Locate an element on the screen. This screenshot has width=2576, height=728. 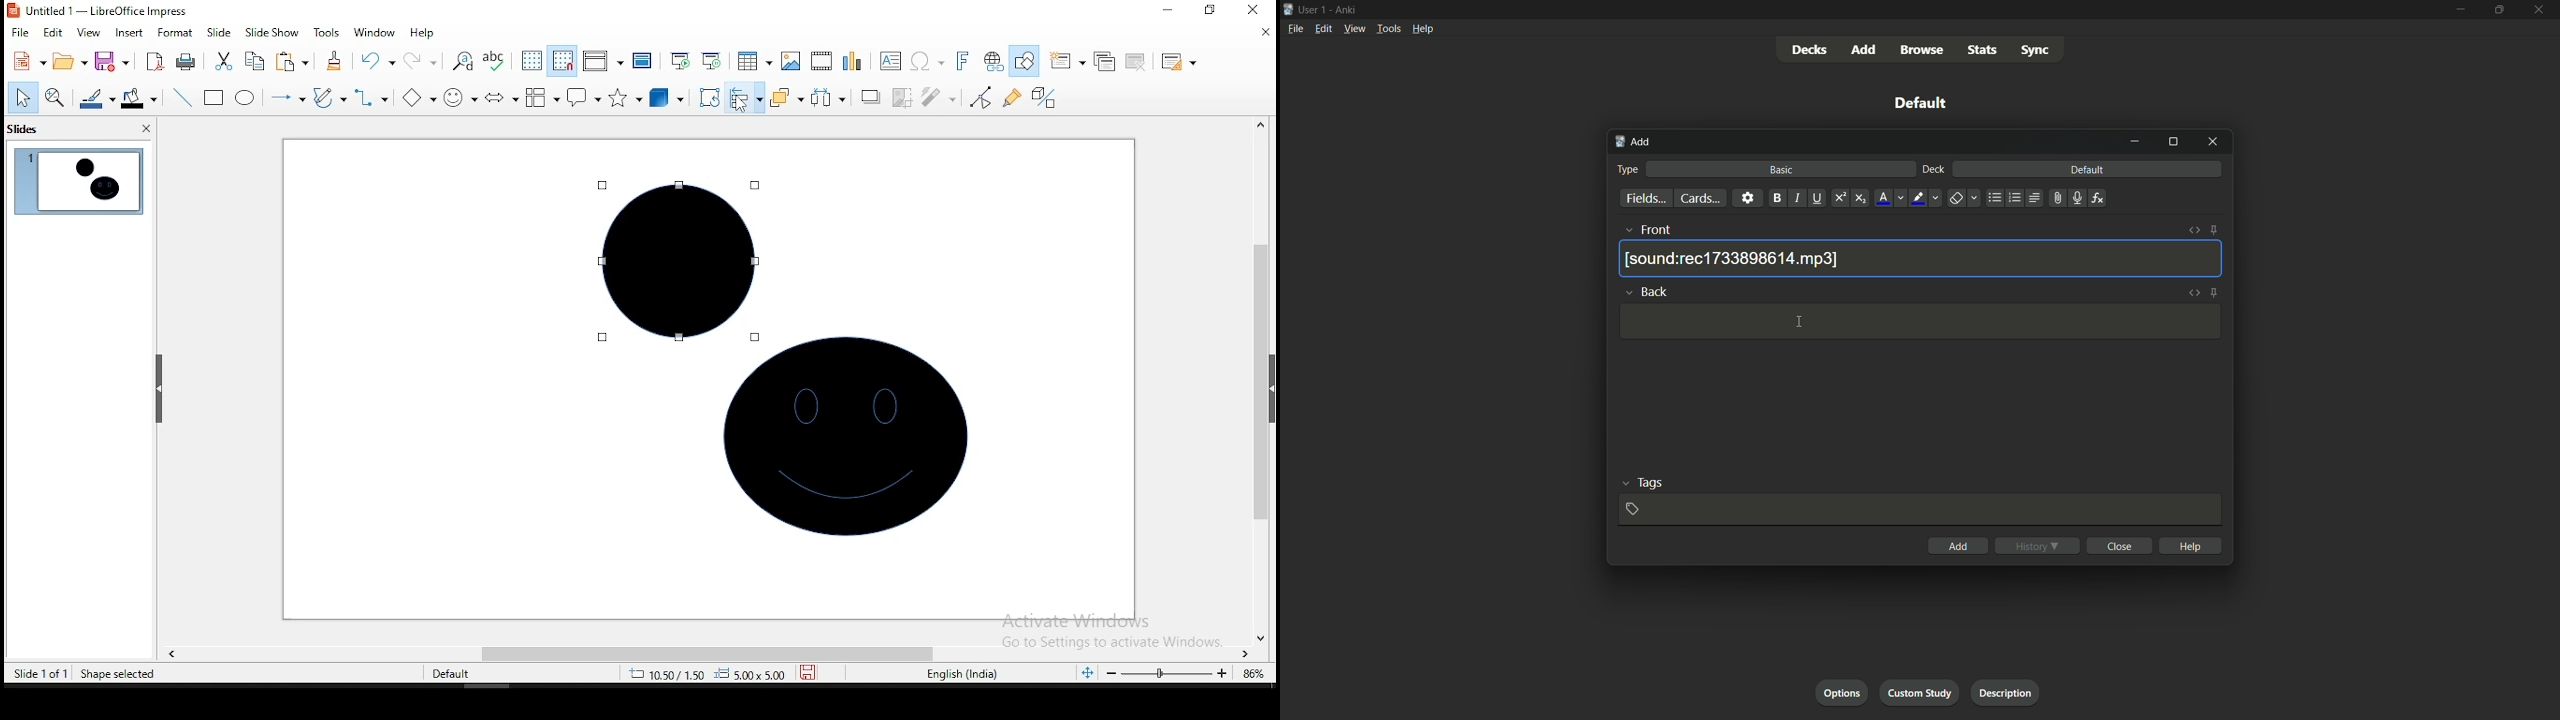
maximize is located at coordinates (2173, 143).